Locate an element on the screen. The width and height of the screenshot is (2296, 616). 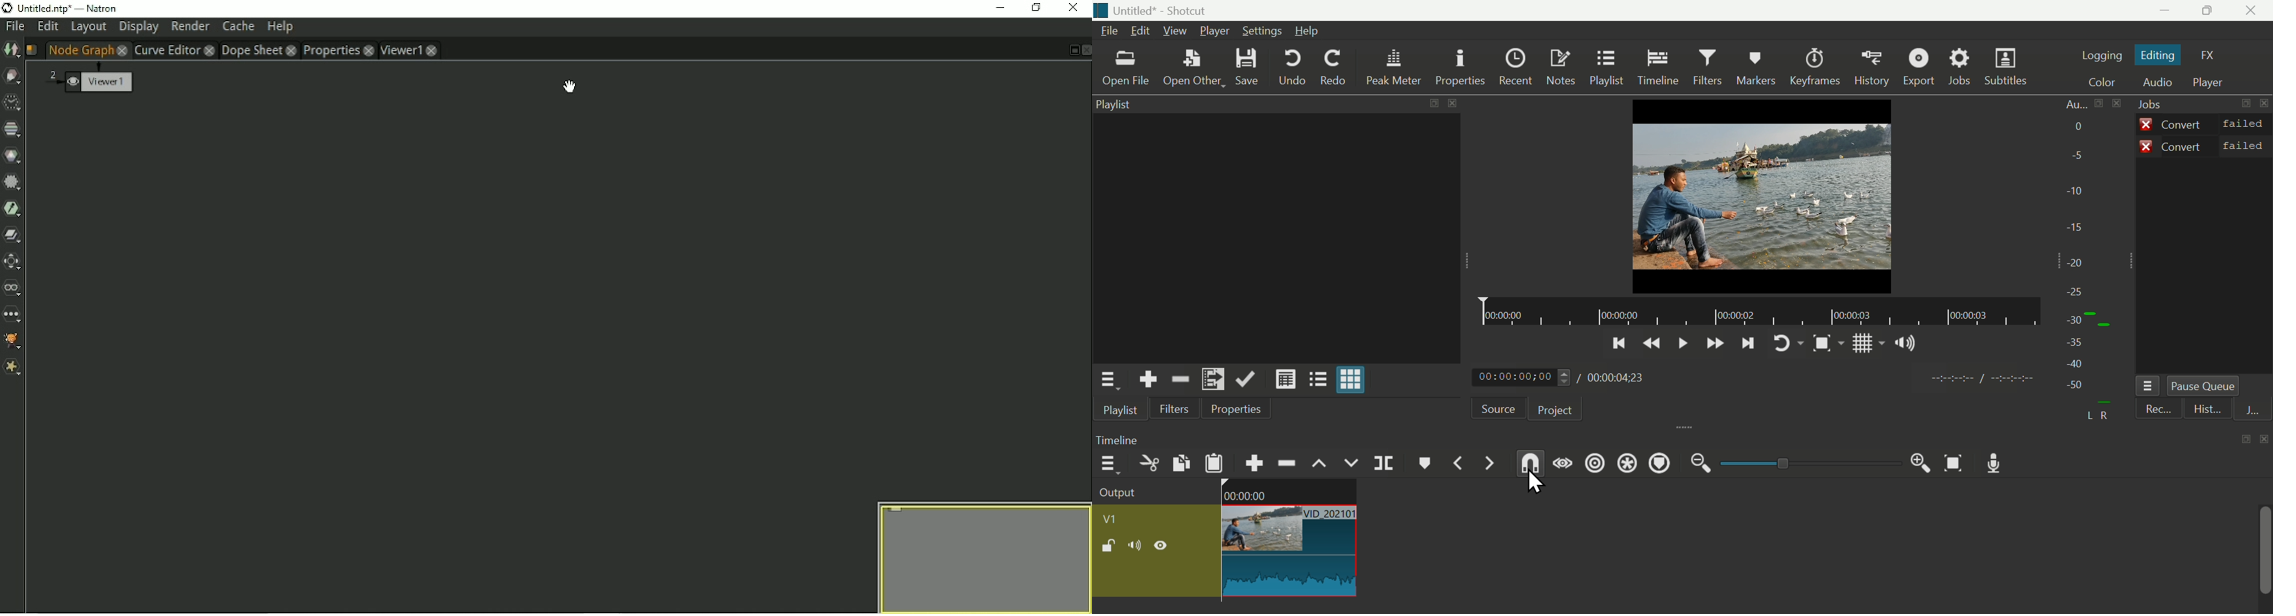
Snap is located at coordinates (1825, 345).